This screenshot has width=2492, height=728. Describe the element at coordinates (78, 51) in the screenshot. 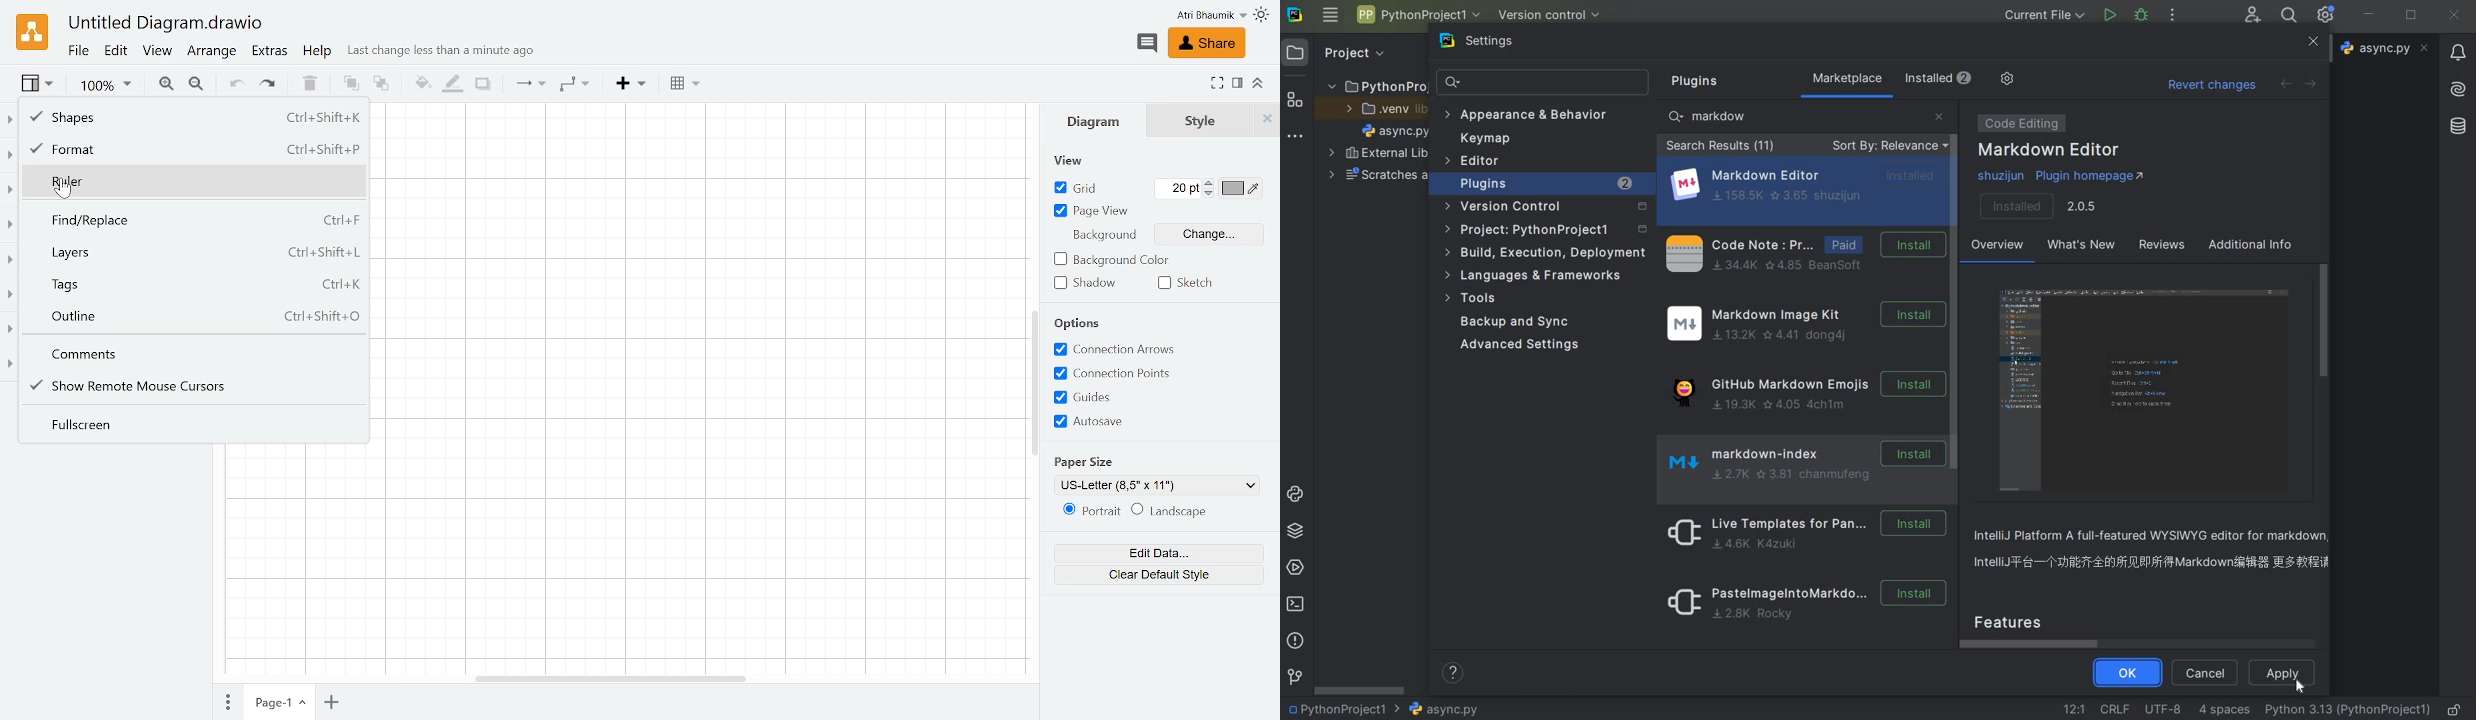

I see `File` at that location.